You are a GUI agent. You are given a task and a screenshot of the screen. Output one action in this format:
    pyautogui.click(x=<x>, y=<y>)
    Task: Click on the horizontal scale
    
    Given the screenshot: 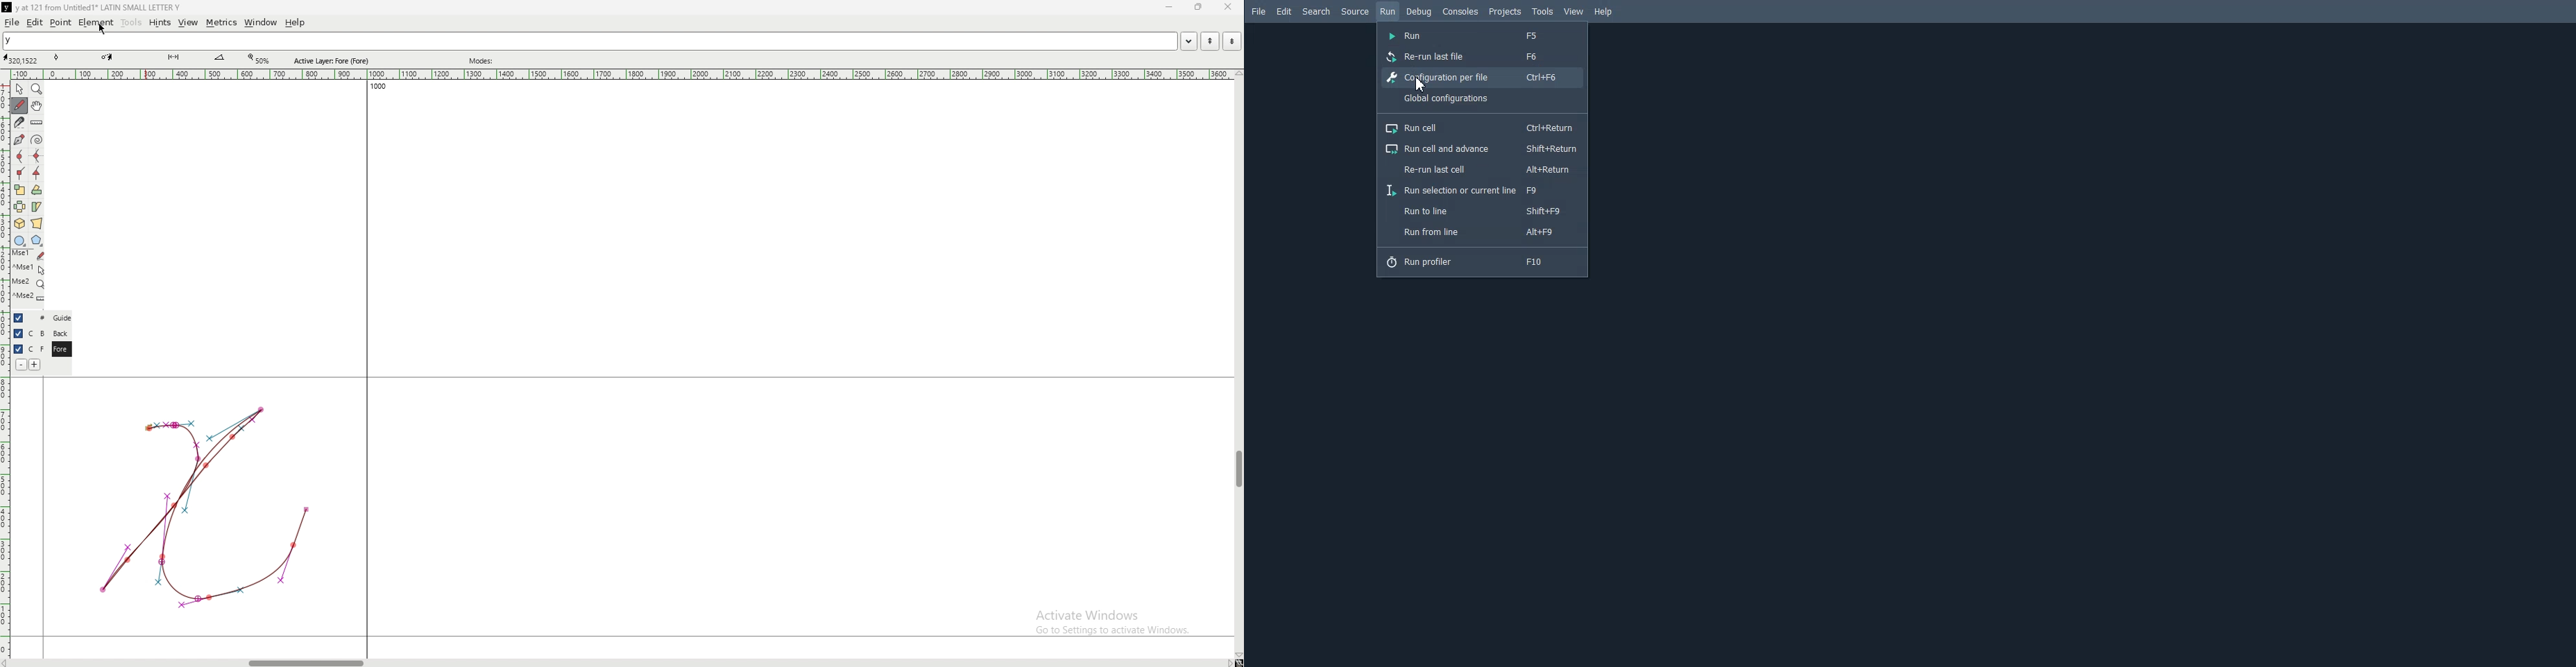 What is the action you would take?
    pyautogui.click(x=622, y=74)
    